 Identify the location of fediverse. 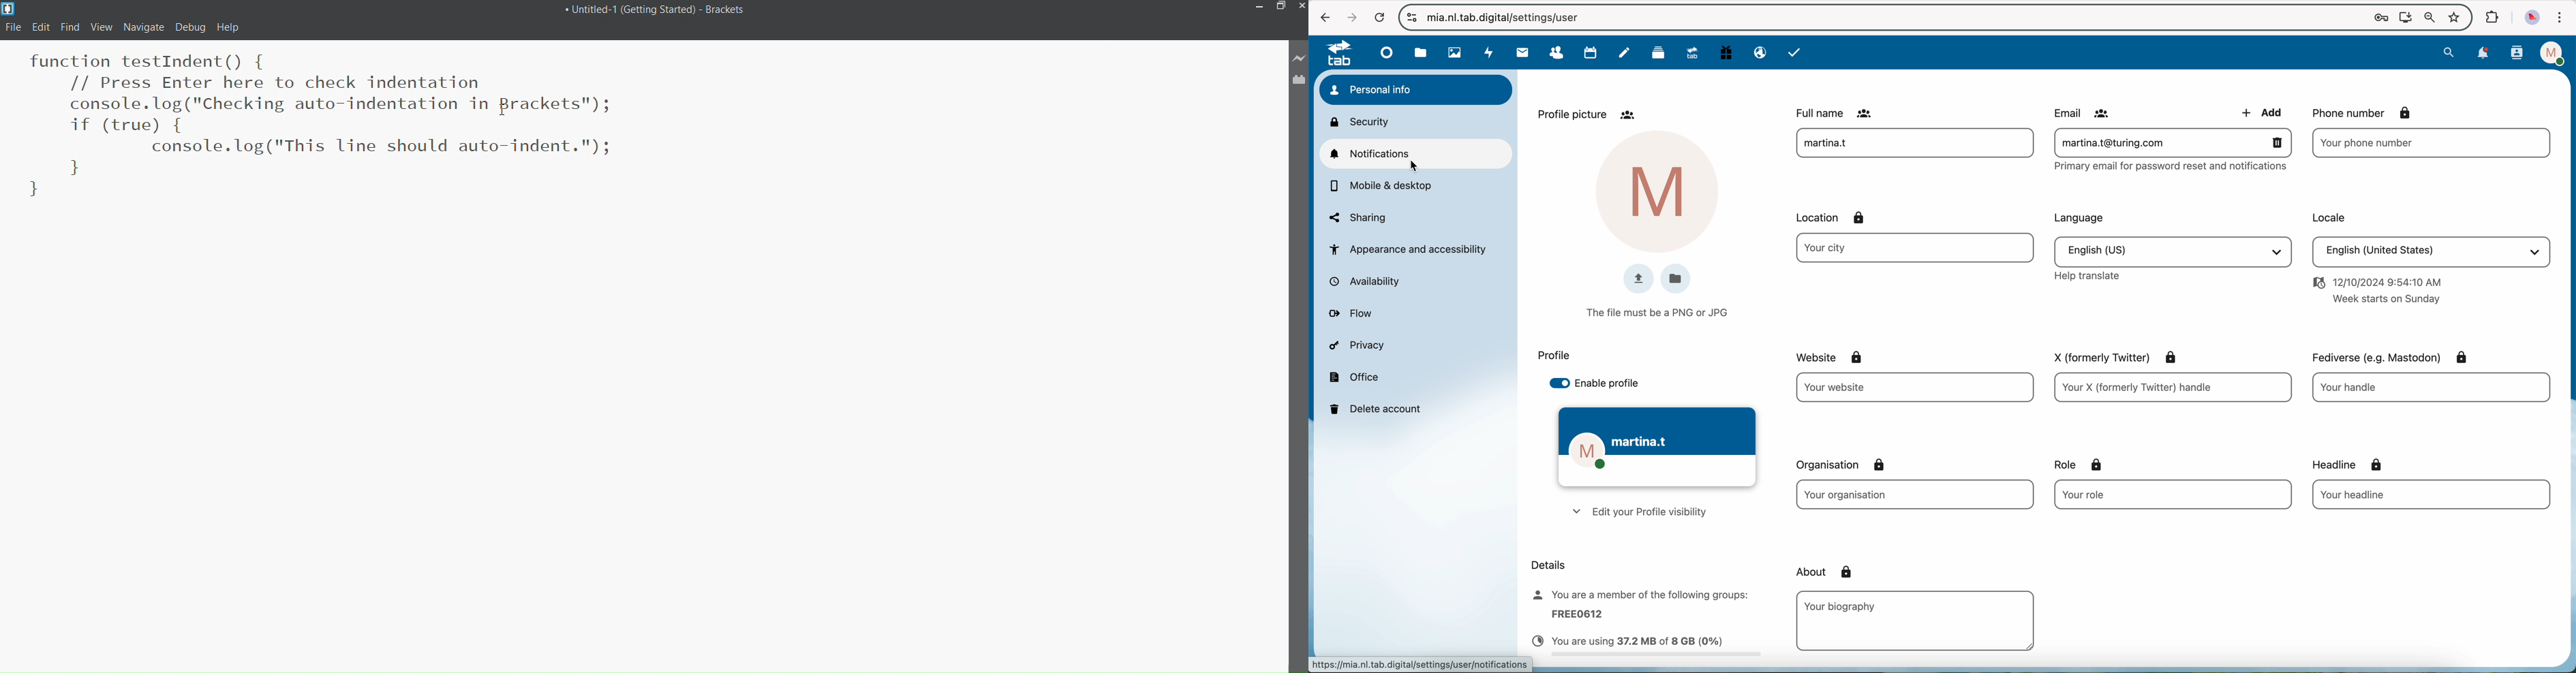
(2436, 389).